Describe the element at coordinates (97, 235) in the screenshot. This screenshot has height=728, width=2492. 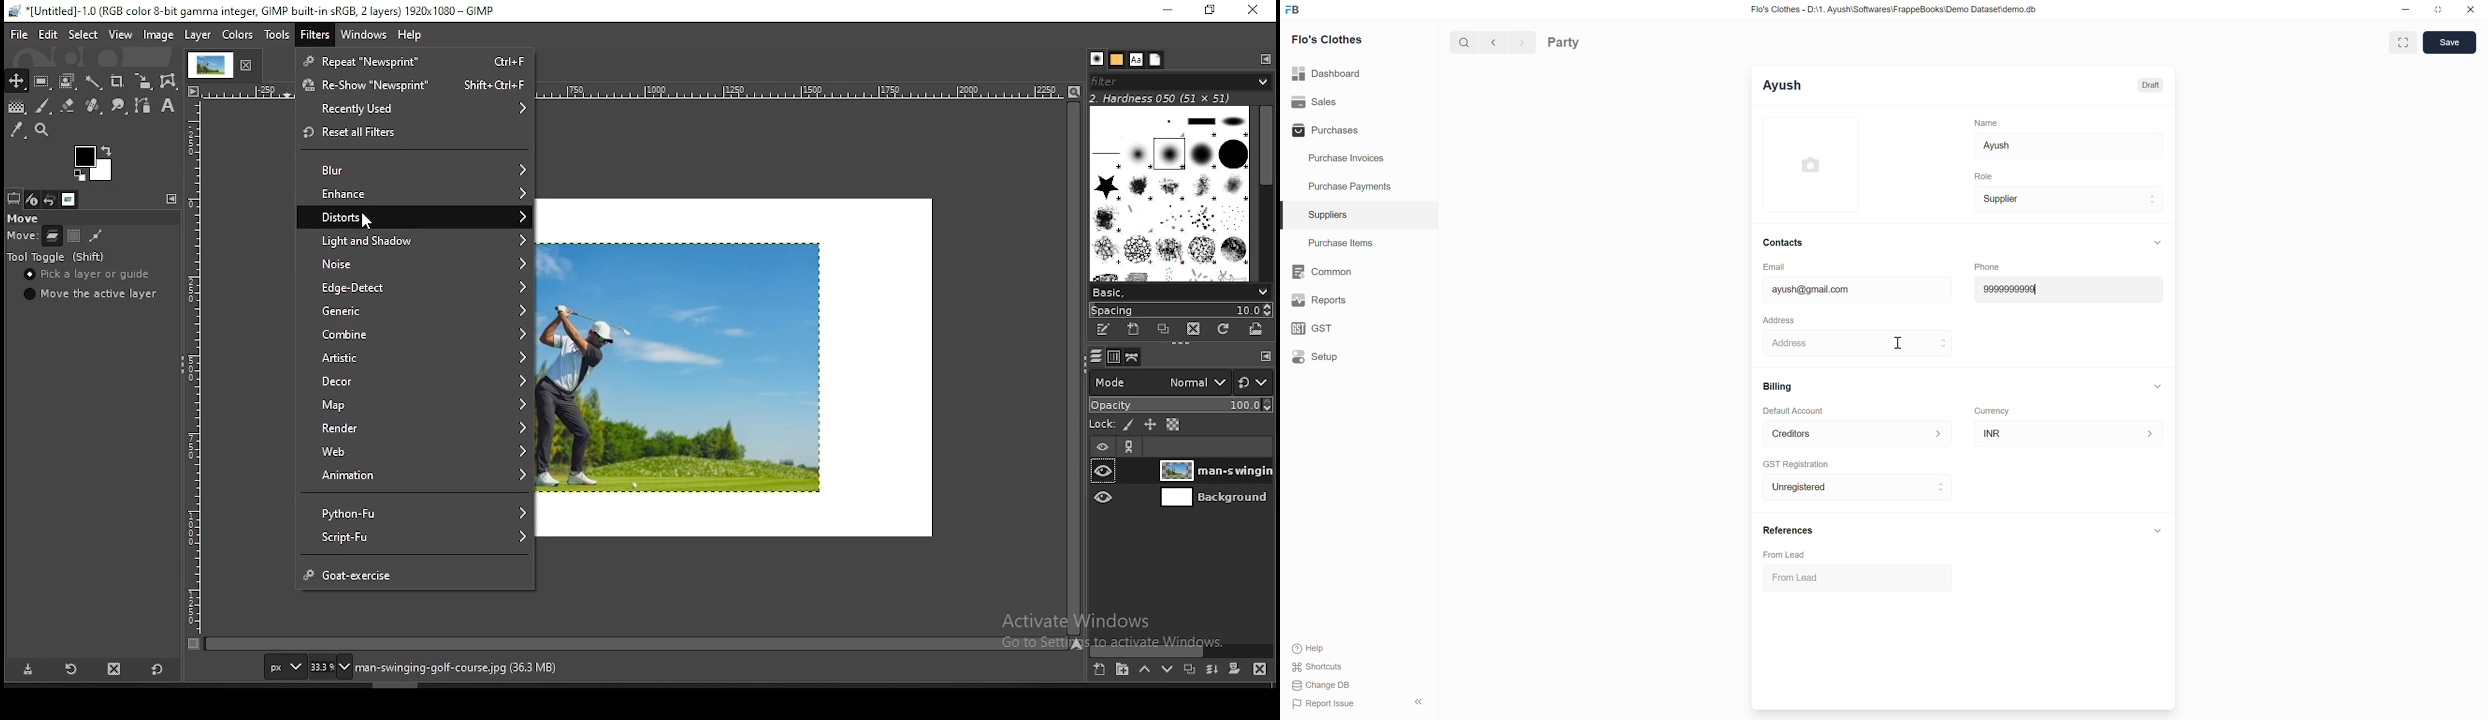
I see `move path` at that location.